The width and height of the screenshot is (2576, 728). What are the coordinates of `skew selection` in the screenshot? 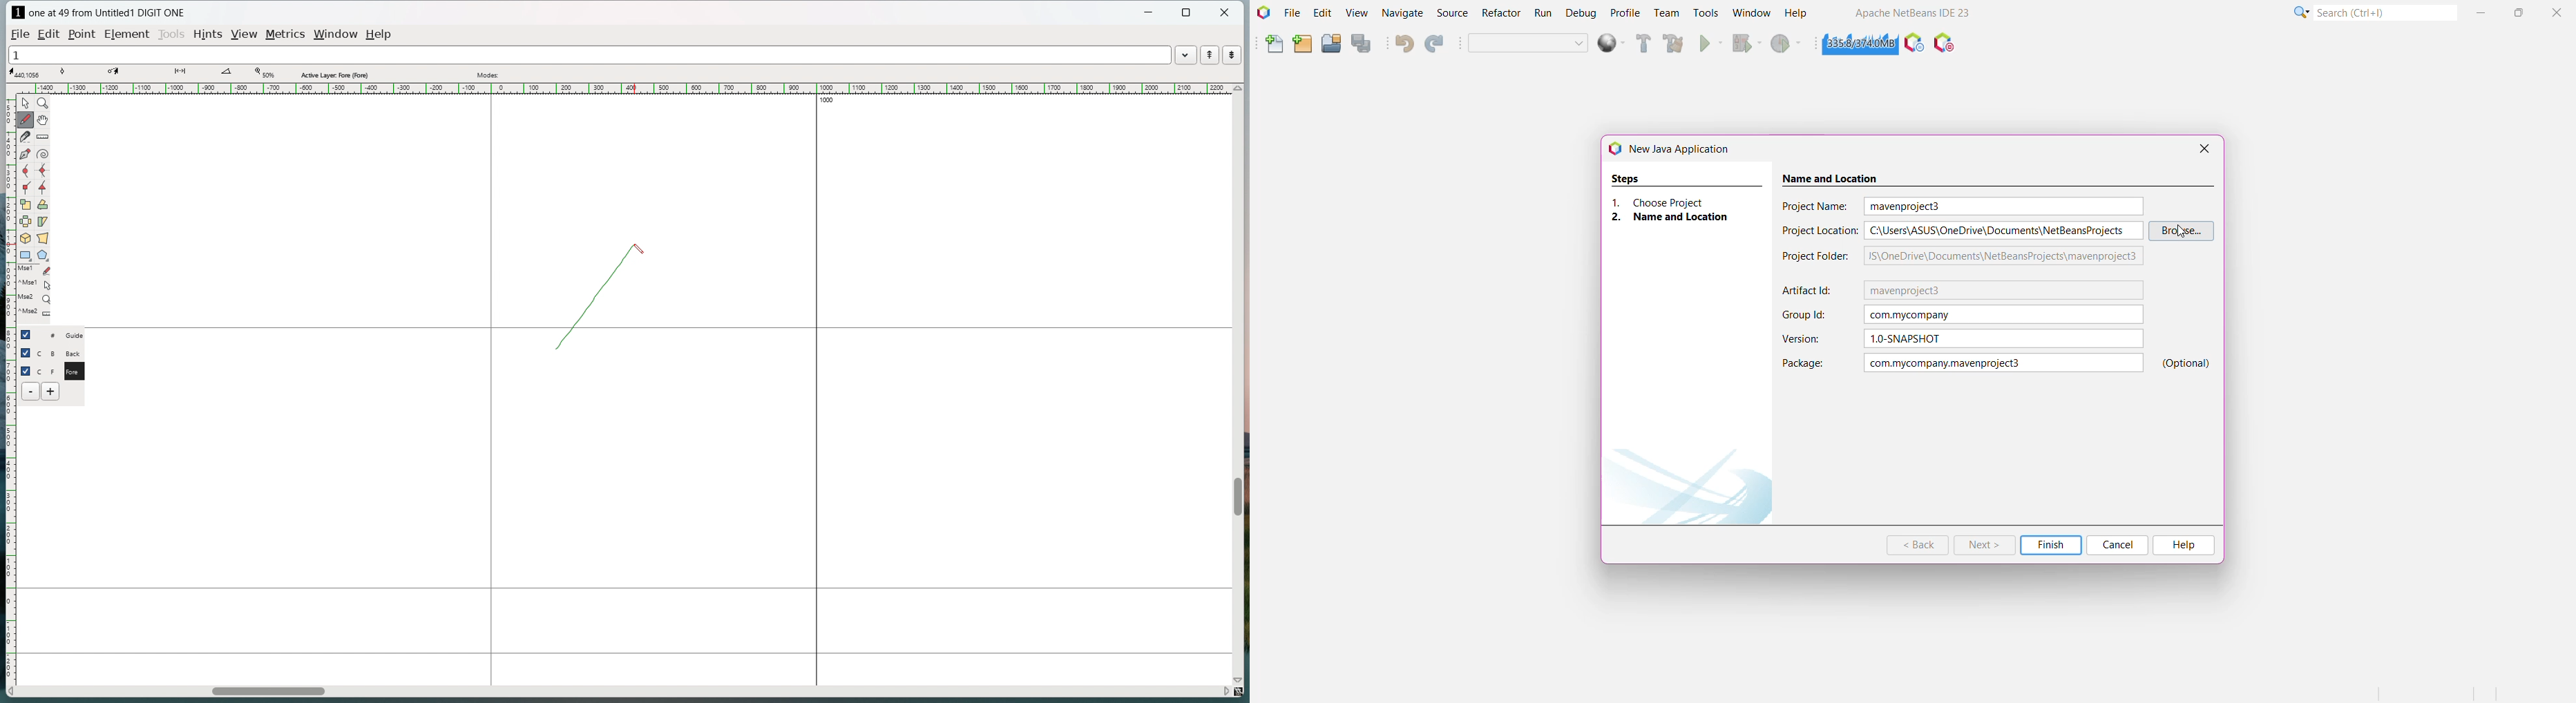 It's located at (43, 221).